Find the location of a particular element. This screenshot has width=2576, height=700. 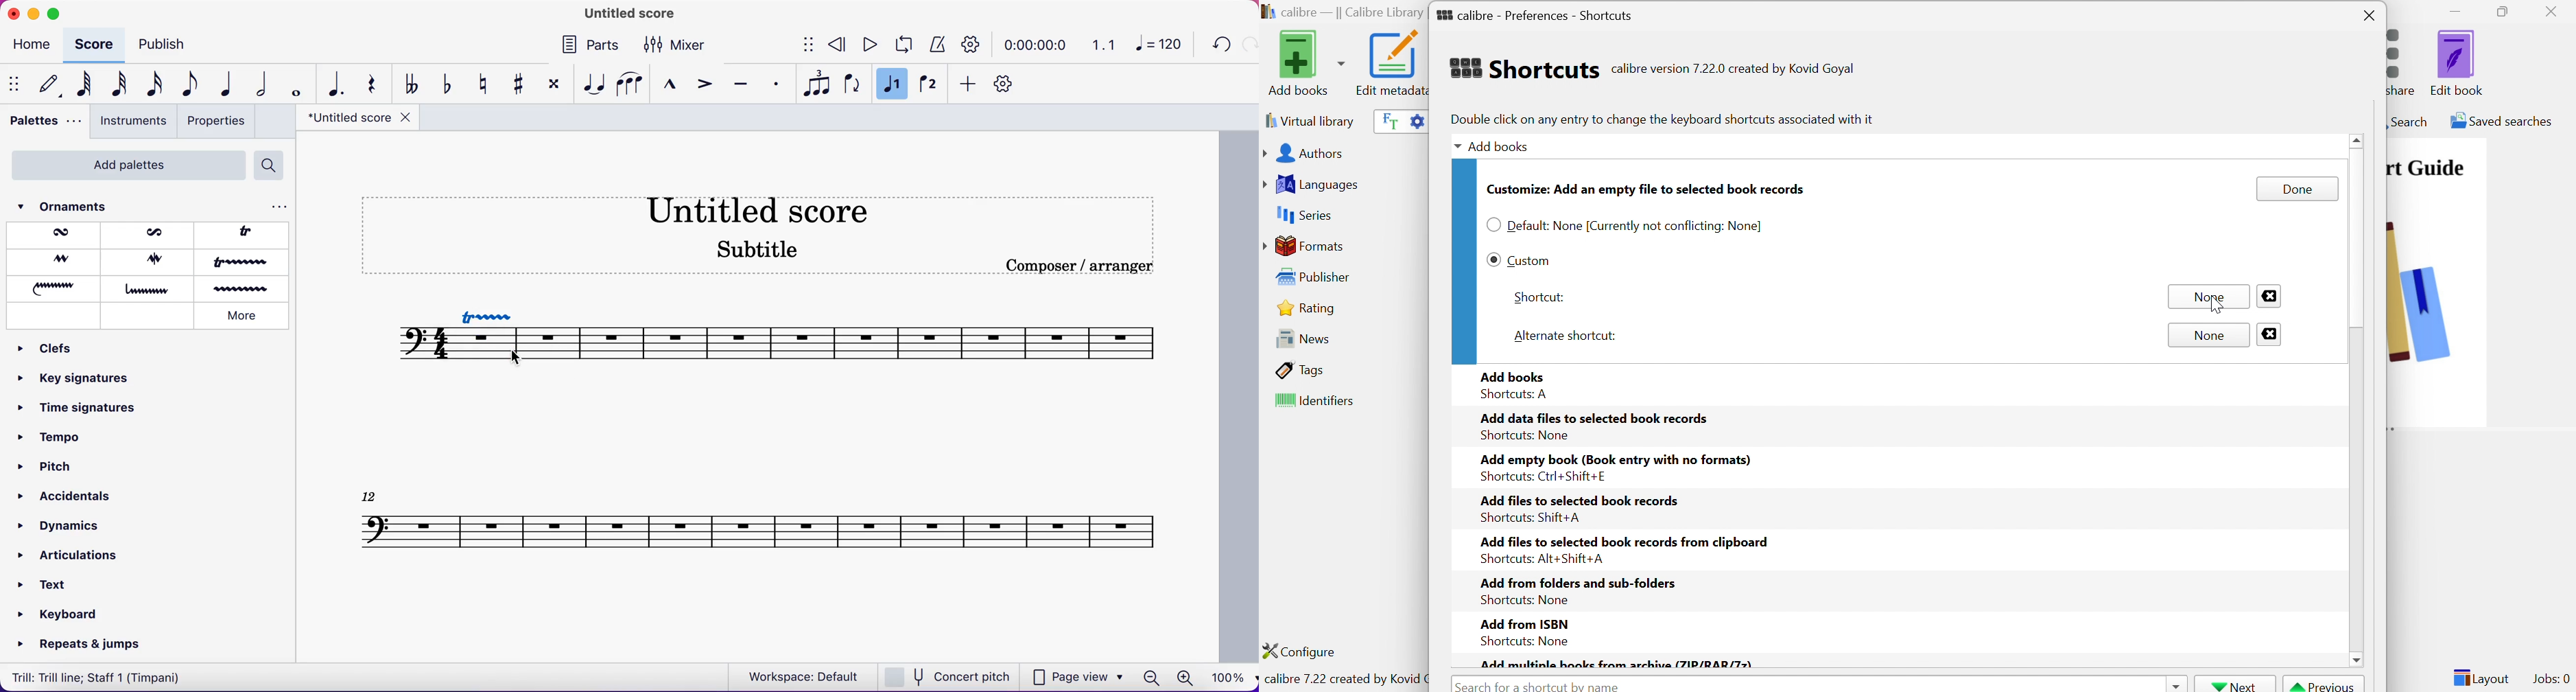

Checkbox is located at coordinates (1493, 225).